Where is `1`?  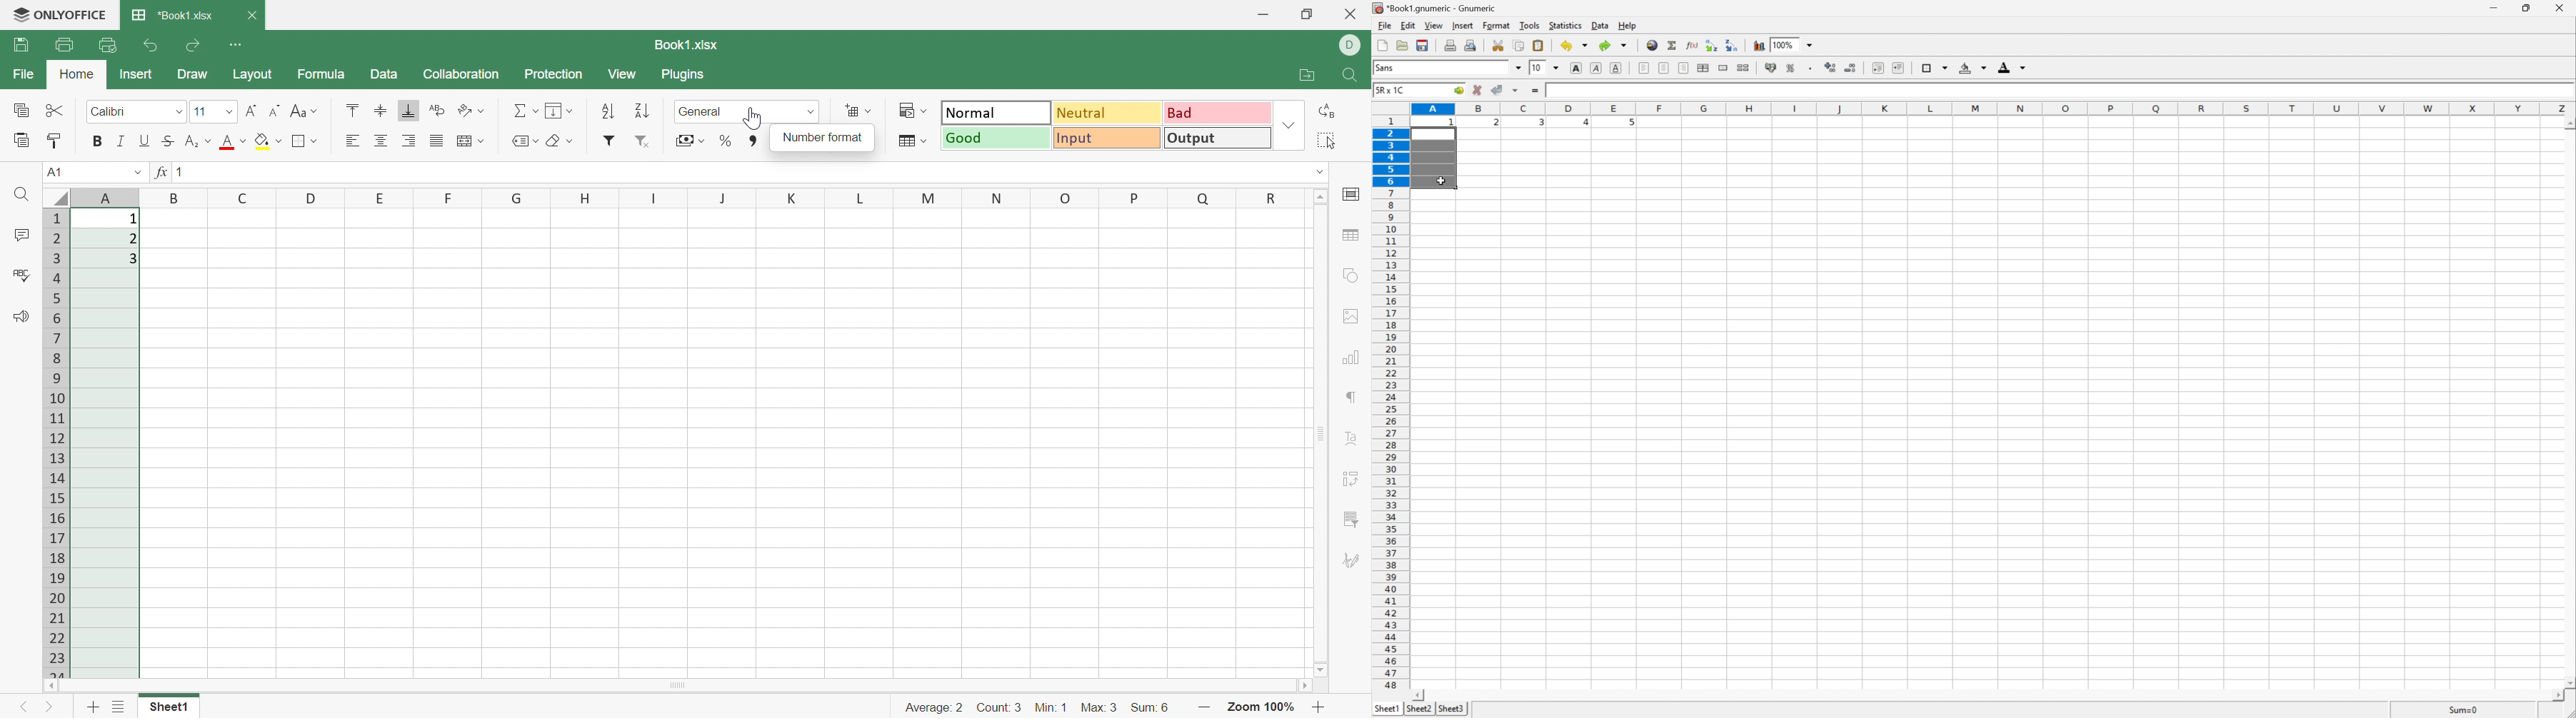
1 is located at coordinates (134, 219).